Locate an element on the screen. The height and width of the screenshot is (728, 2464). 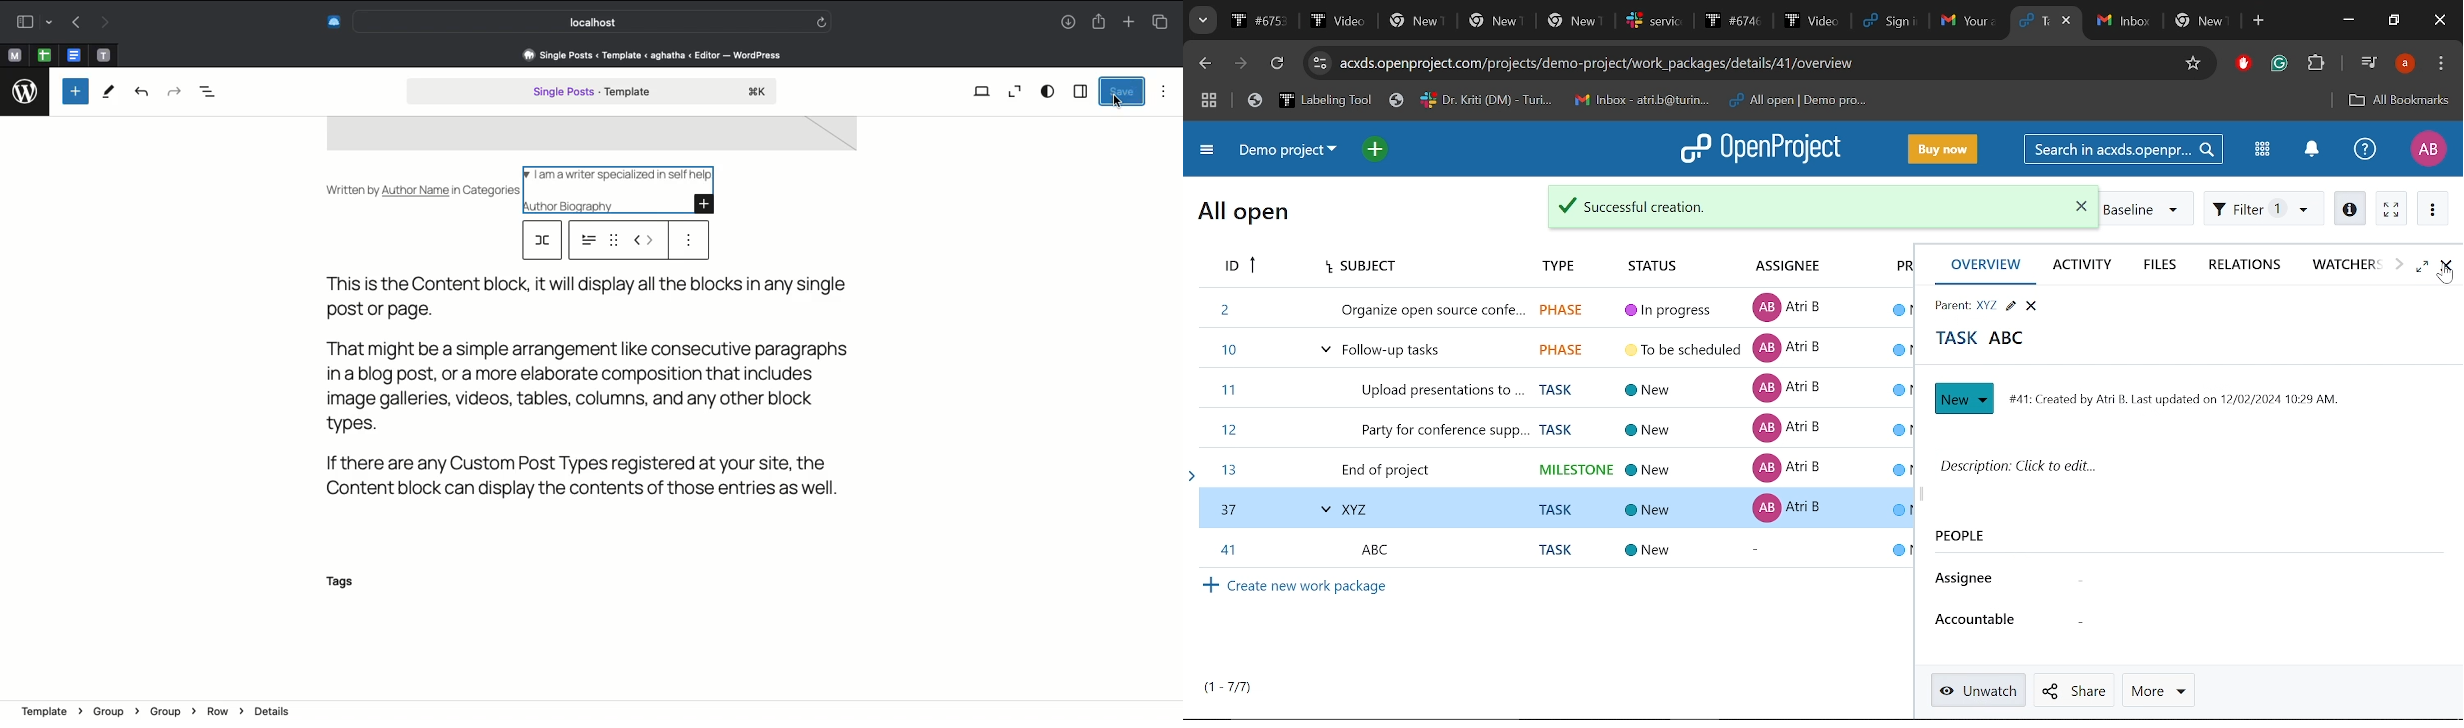
Document overview is located at coordinates (216, 92).